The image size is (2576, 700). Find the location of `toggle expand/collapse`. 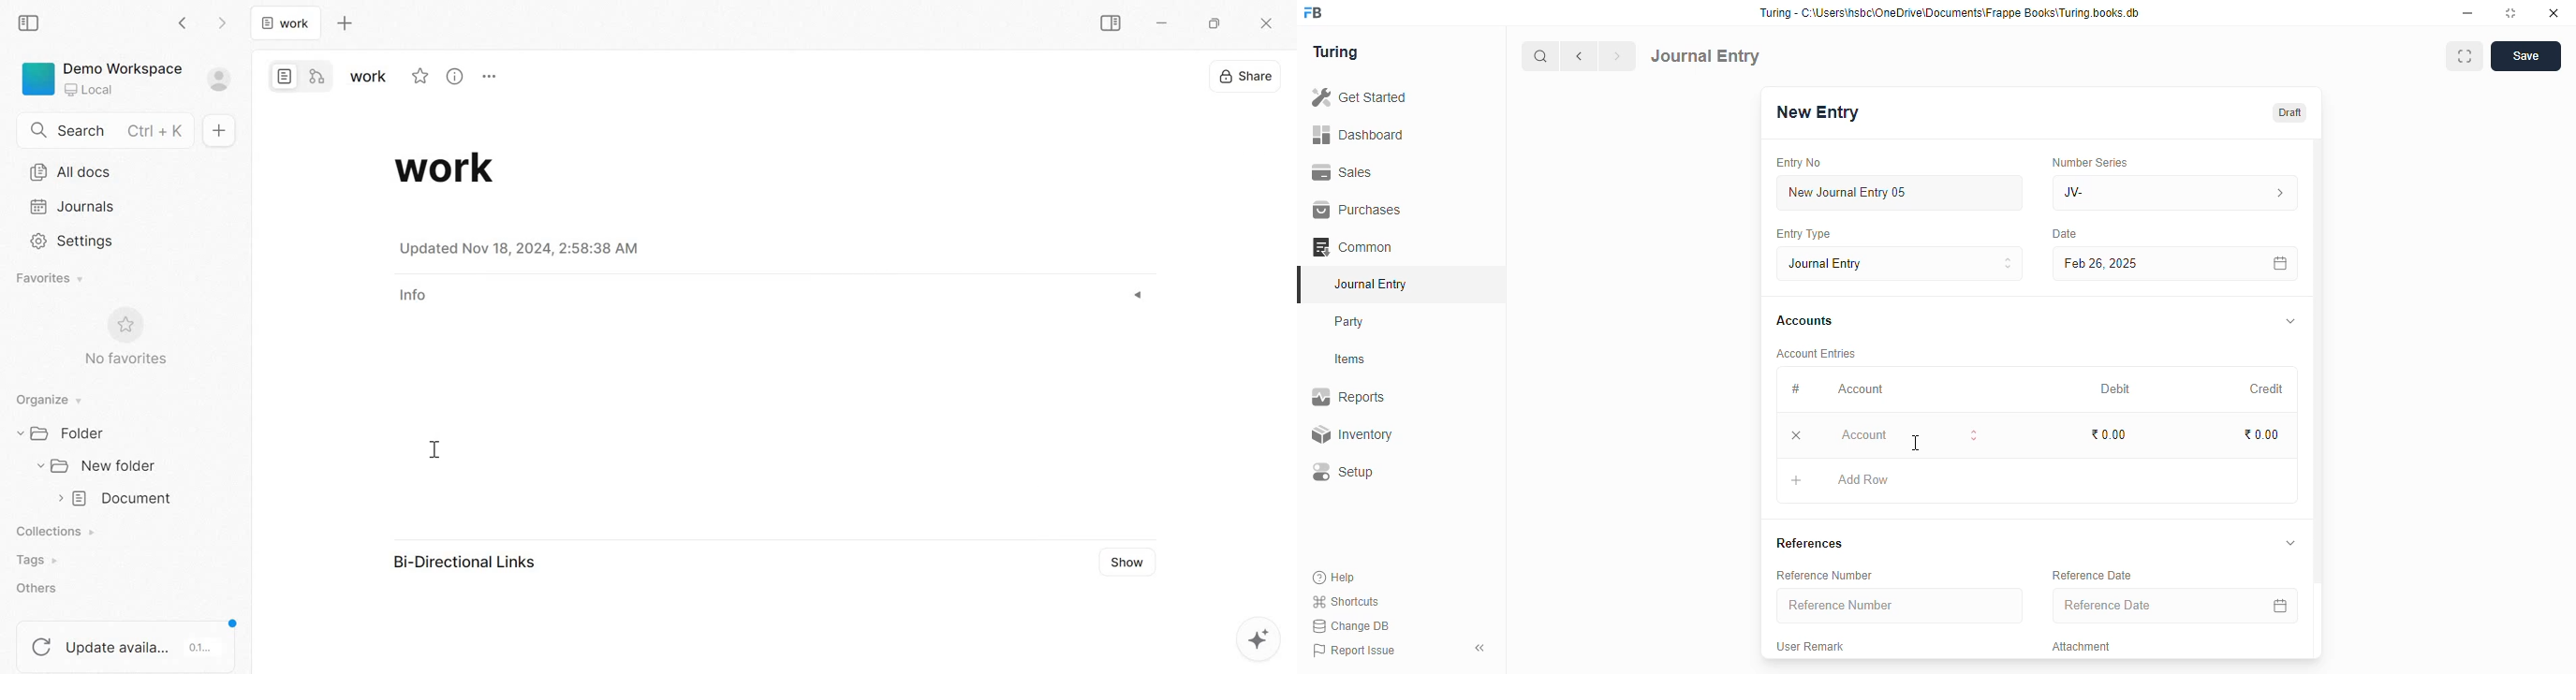

toggle expand/collapse is located at coordinates (2290, 543).